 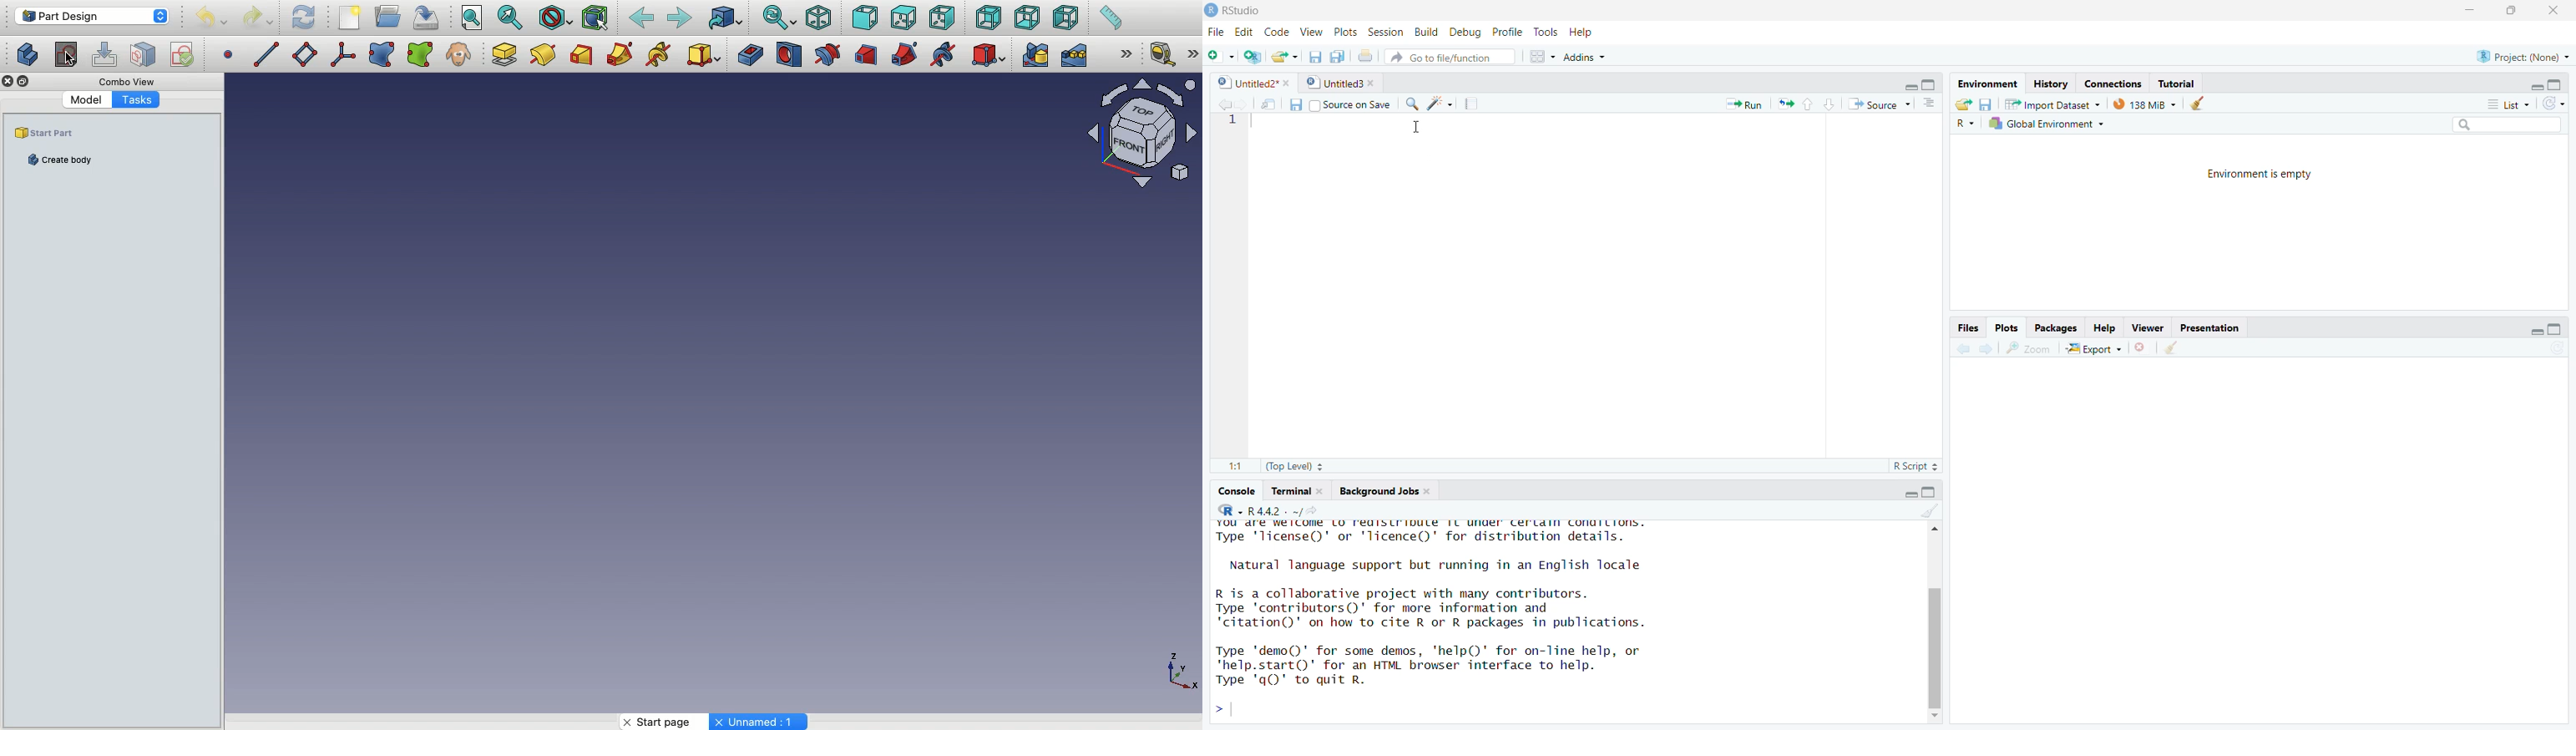 What do you see at coordinates (1246, 84) in the screenshot?
I see `9] Untitled?"` at bounding box center [1246, 84].